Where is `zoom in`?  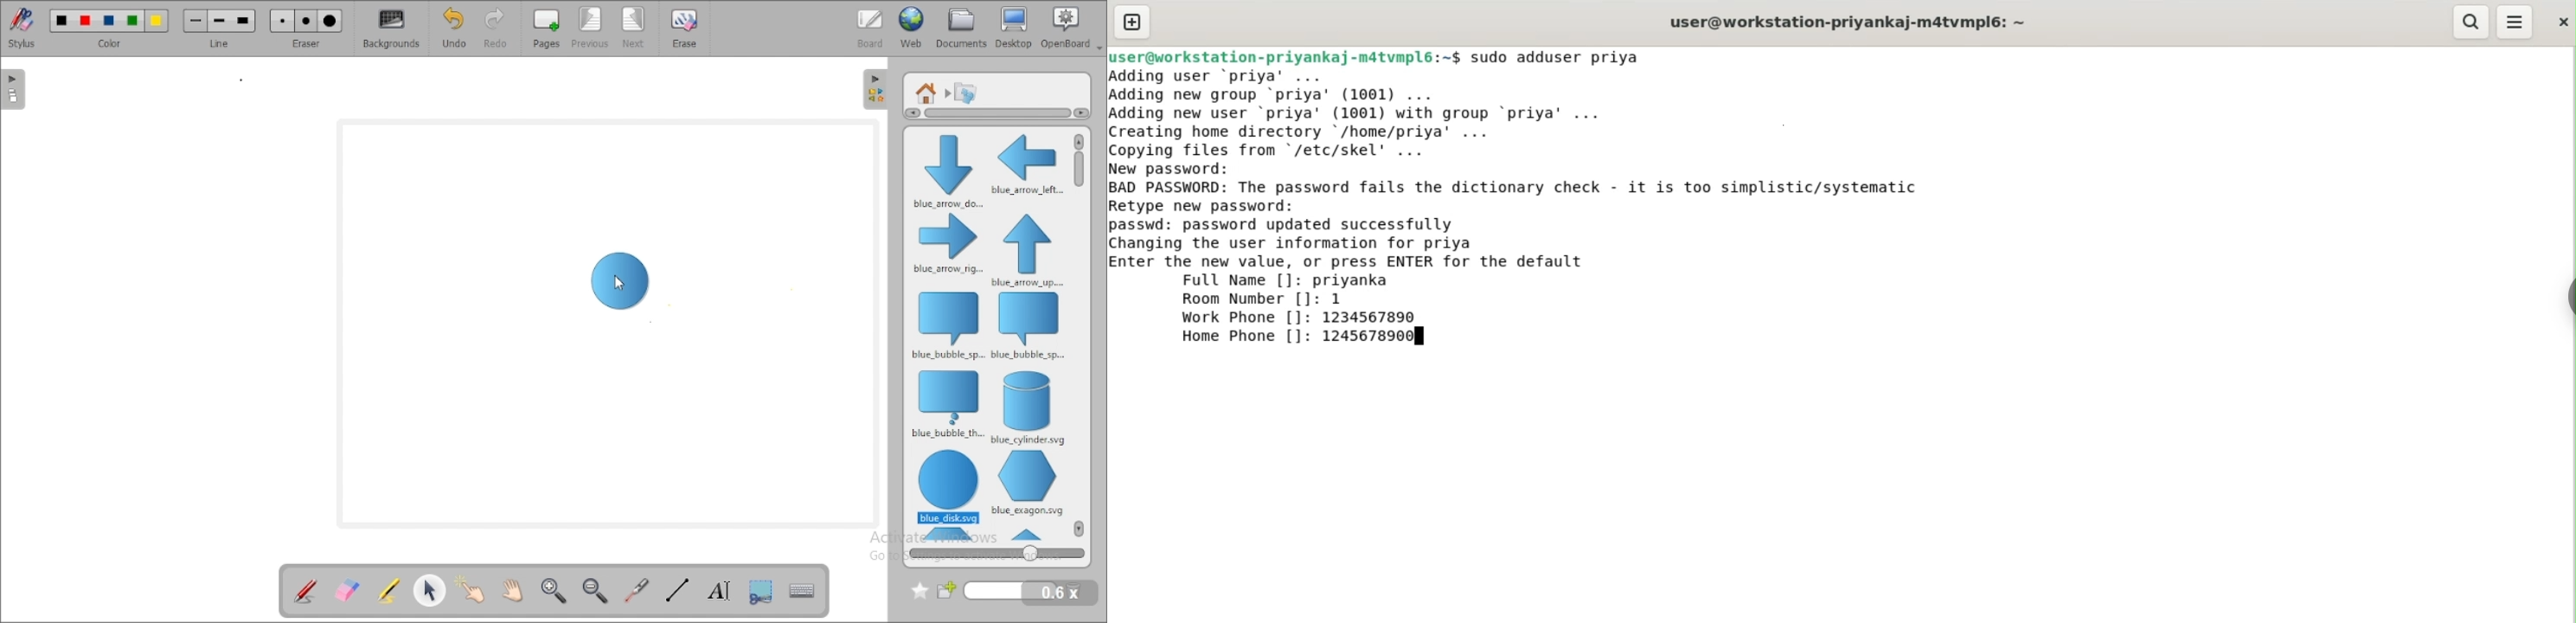
zoom in is located at coordinates (554, 591).